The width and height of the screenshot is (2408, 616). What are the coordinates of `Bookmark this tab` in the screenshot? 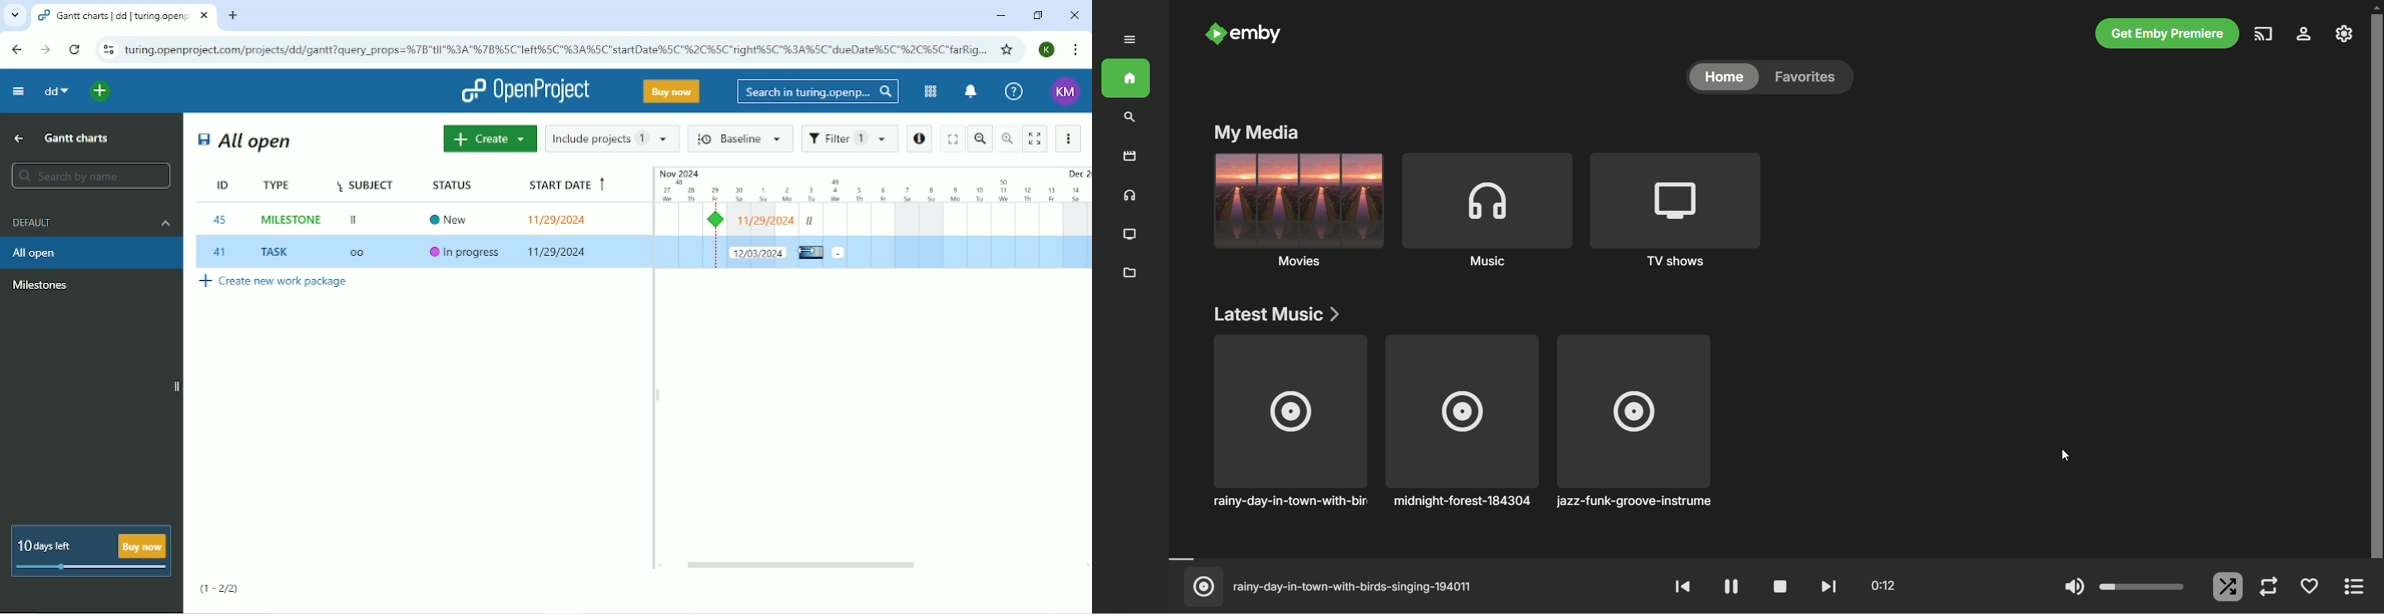 It's located at (1008, 49).